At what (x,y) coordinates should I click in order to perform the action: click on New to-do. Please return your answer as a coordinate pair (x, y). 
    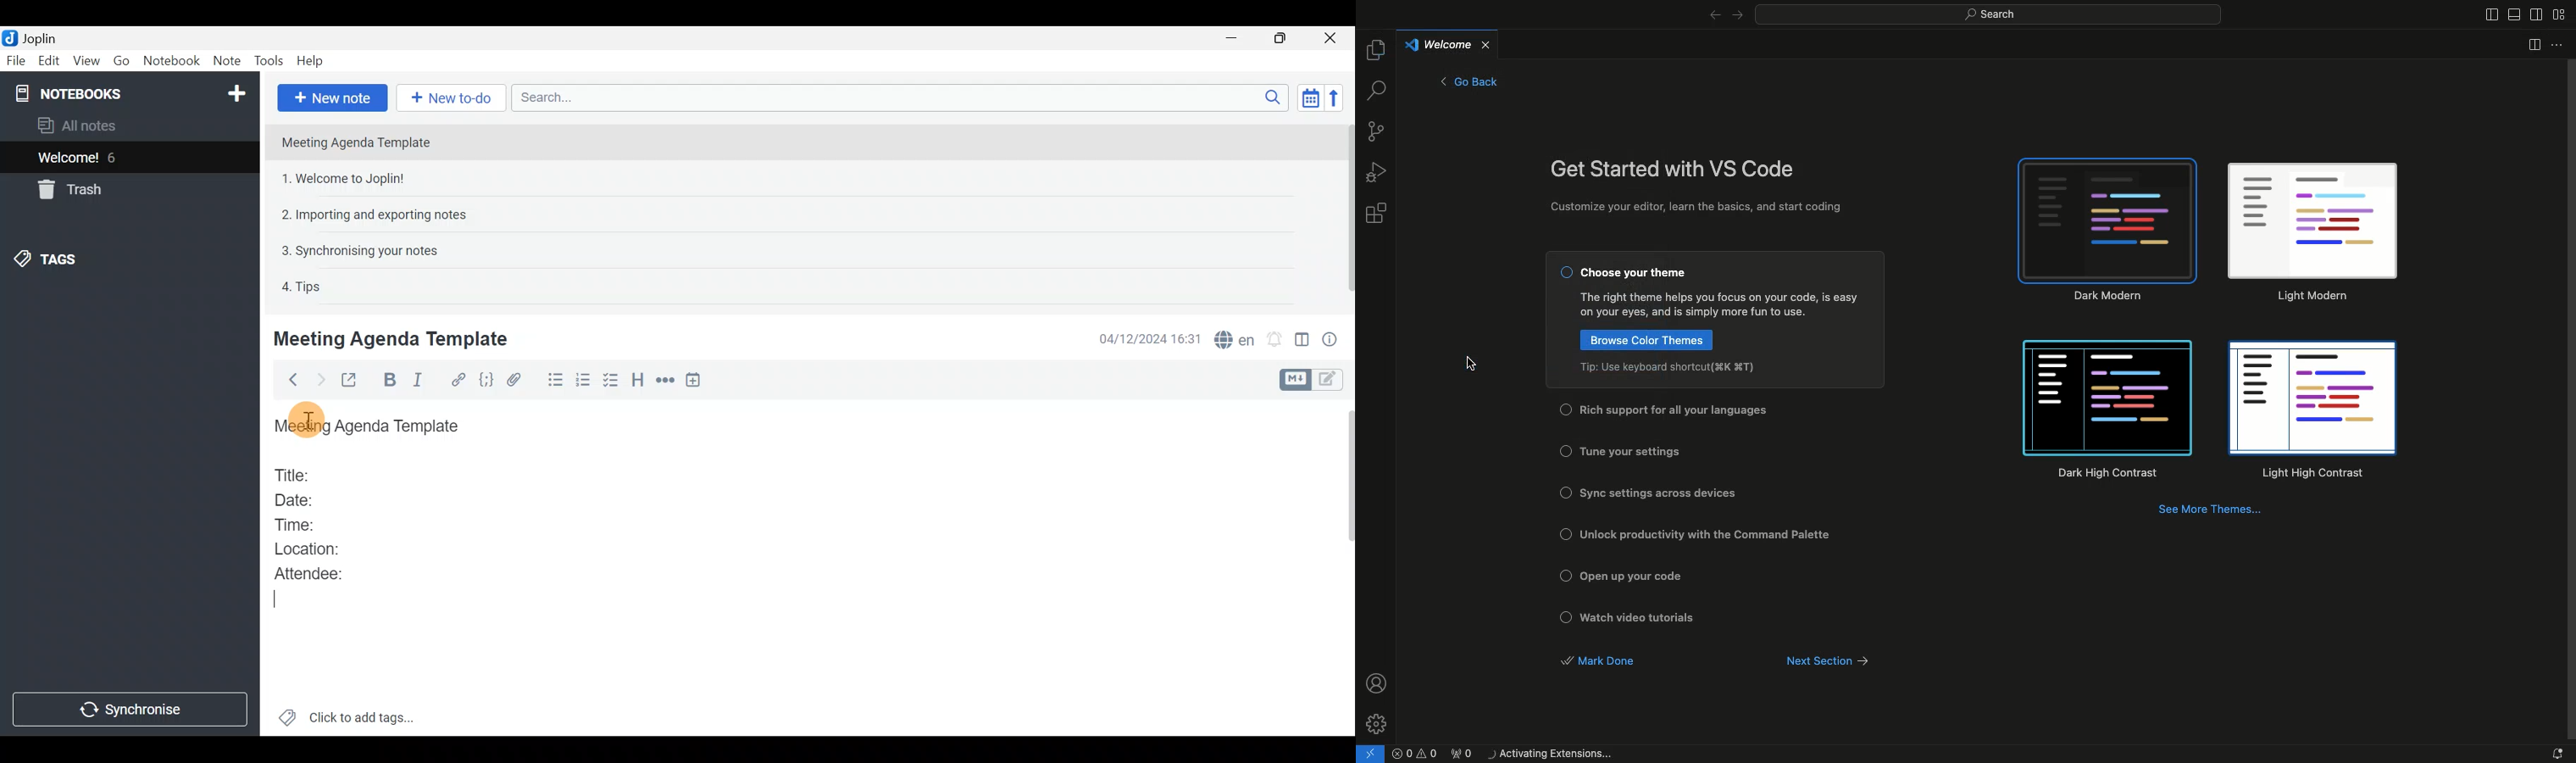
    Looking at the image, I should click on (450, 97).